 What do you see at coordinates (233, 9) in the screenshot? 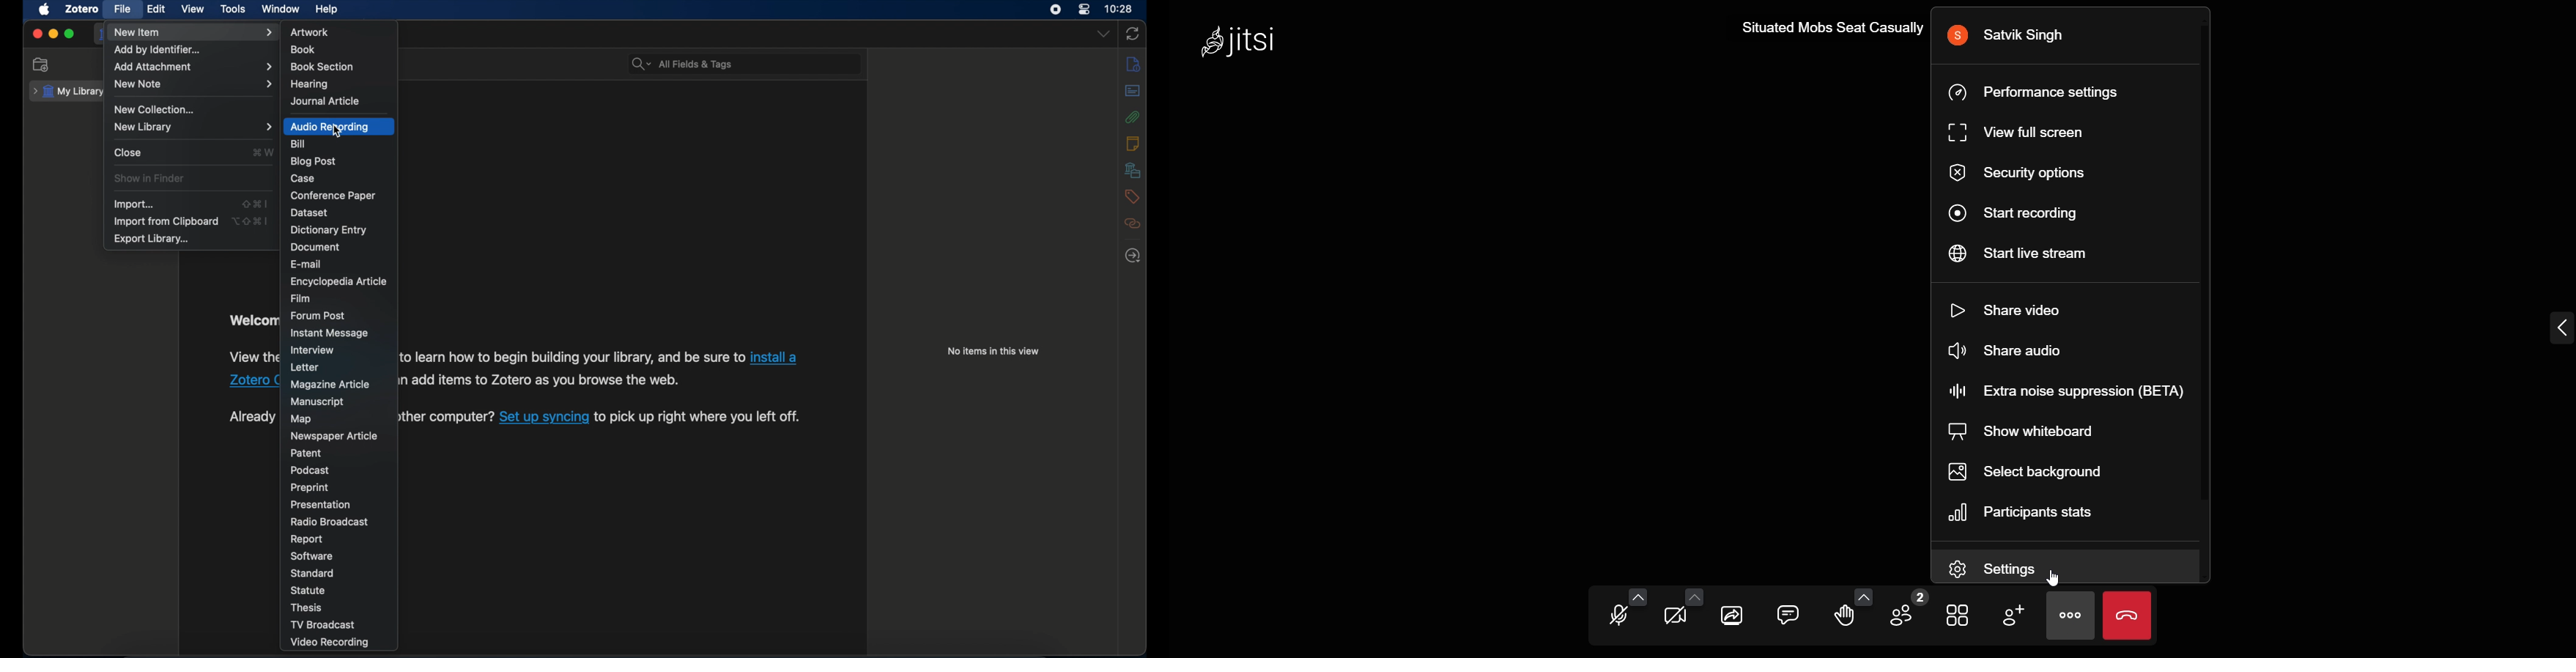
I see `tools` at bounding box center [233, 9].